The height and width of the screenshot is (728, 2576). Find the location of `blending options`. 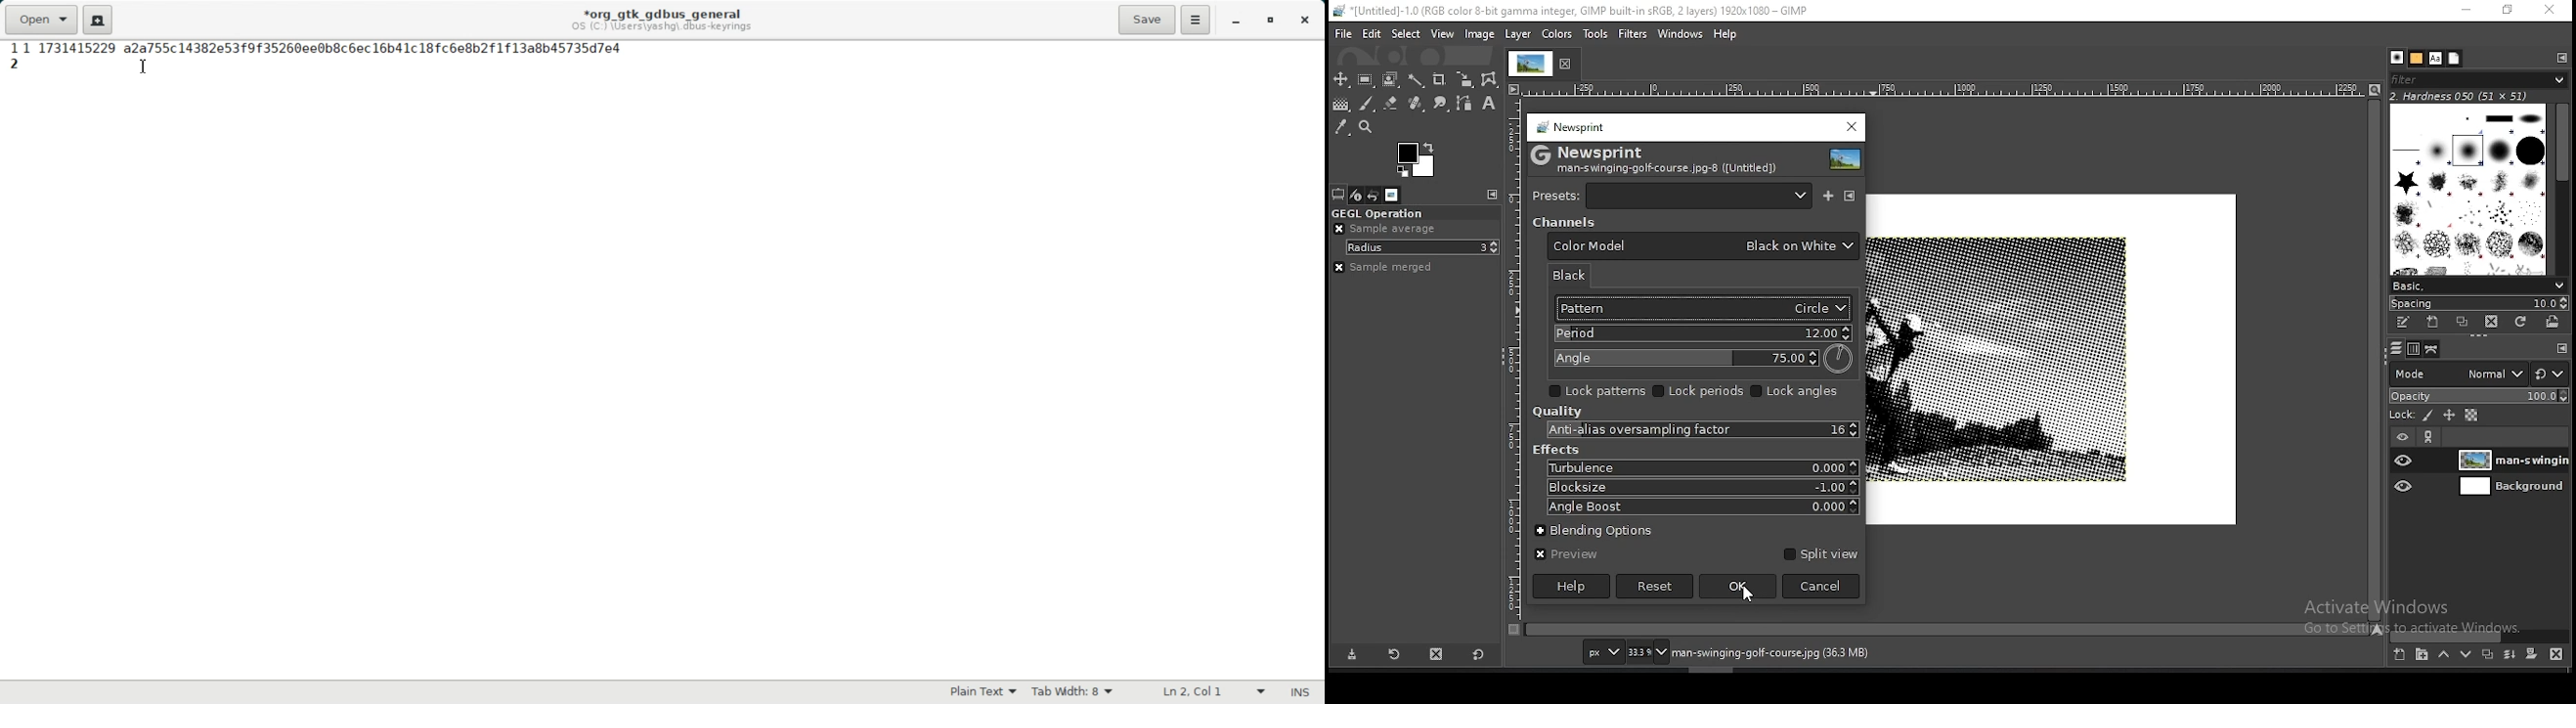

blending options is located at coordinates (1604, 528).